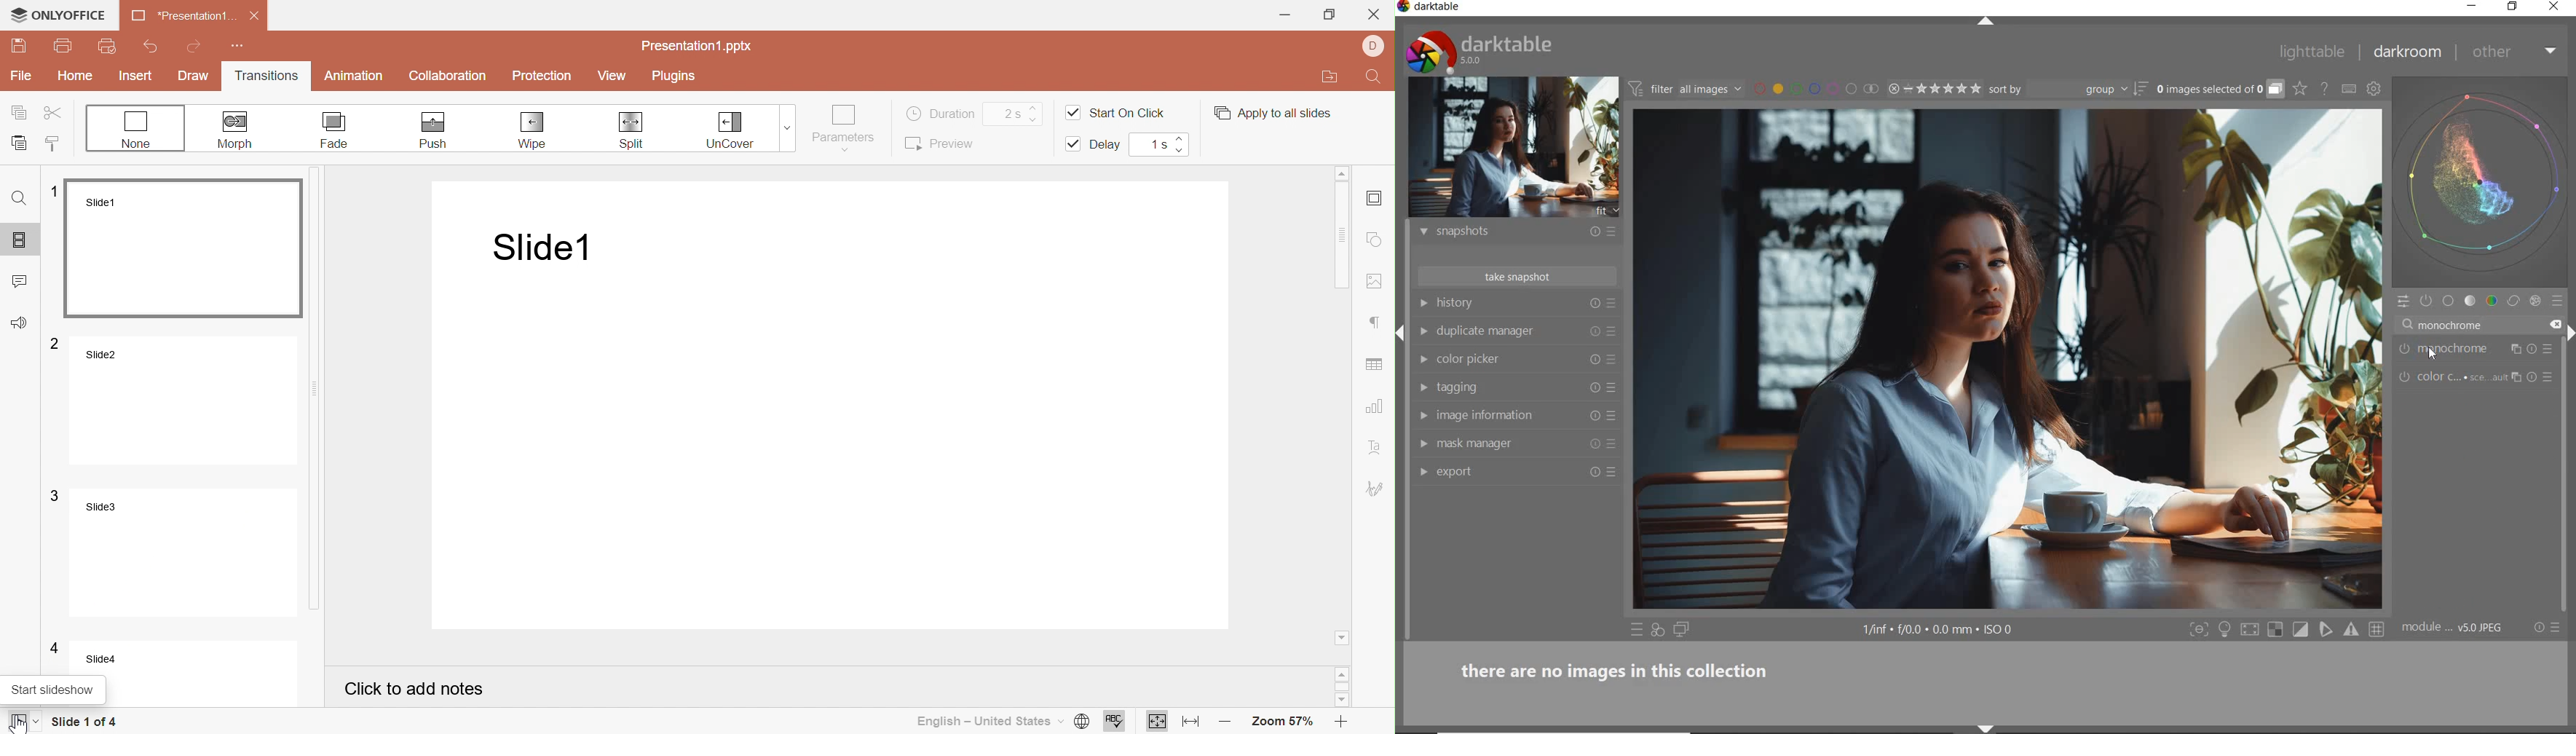 This screenshot has height=756, width=2576. What do you see at coordinates (183, 16) in the screenshot?
I see `*Presentation1 ...` at bounding box center [183, 16].